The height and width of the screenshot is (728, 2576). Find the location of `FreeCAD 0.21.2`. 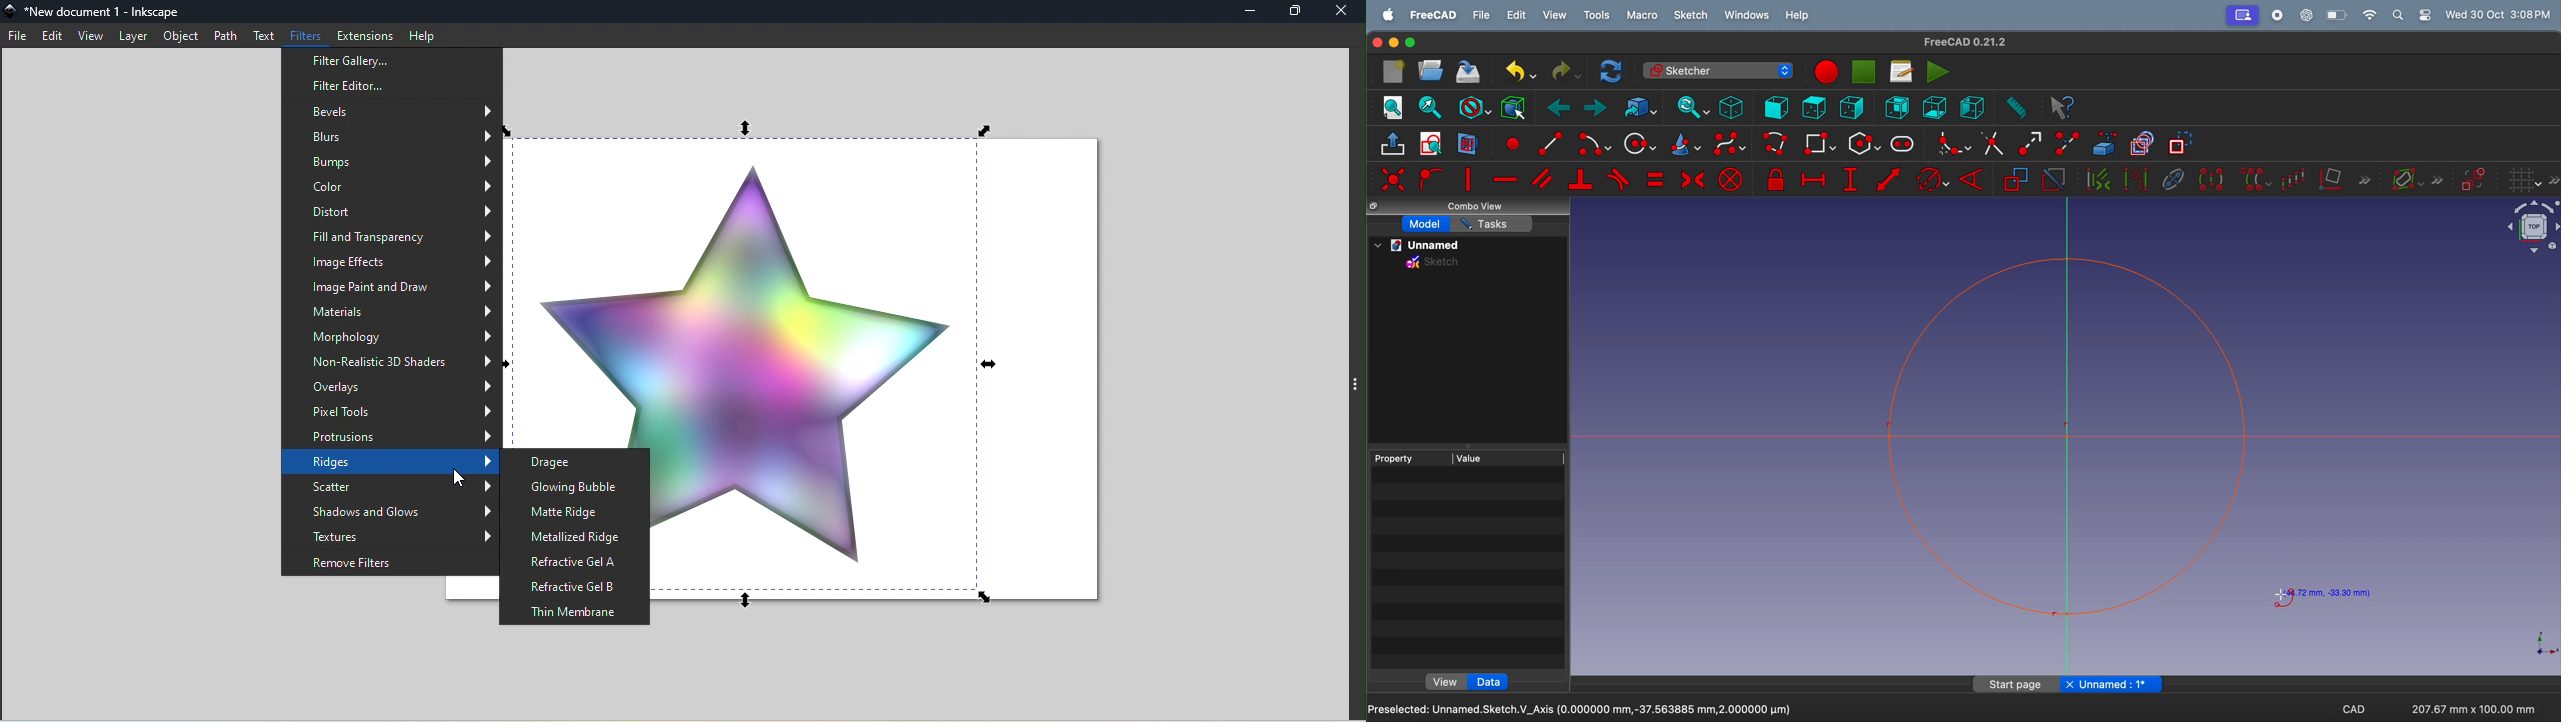

FreeCAD 0.21.2 is located at coordinates (1965, 41).